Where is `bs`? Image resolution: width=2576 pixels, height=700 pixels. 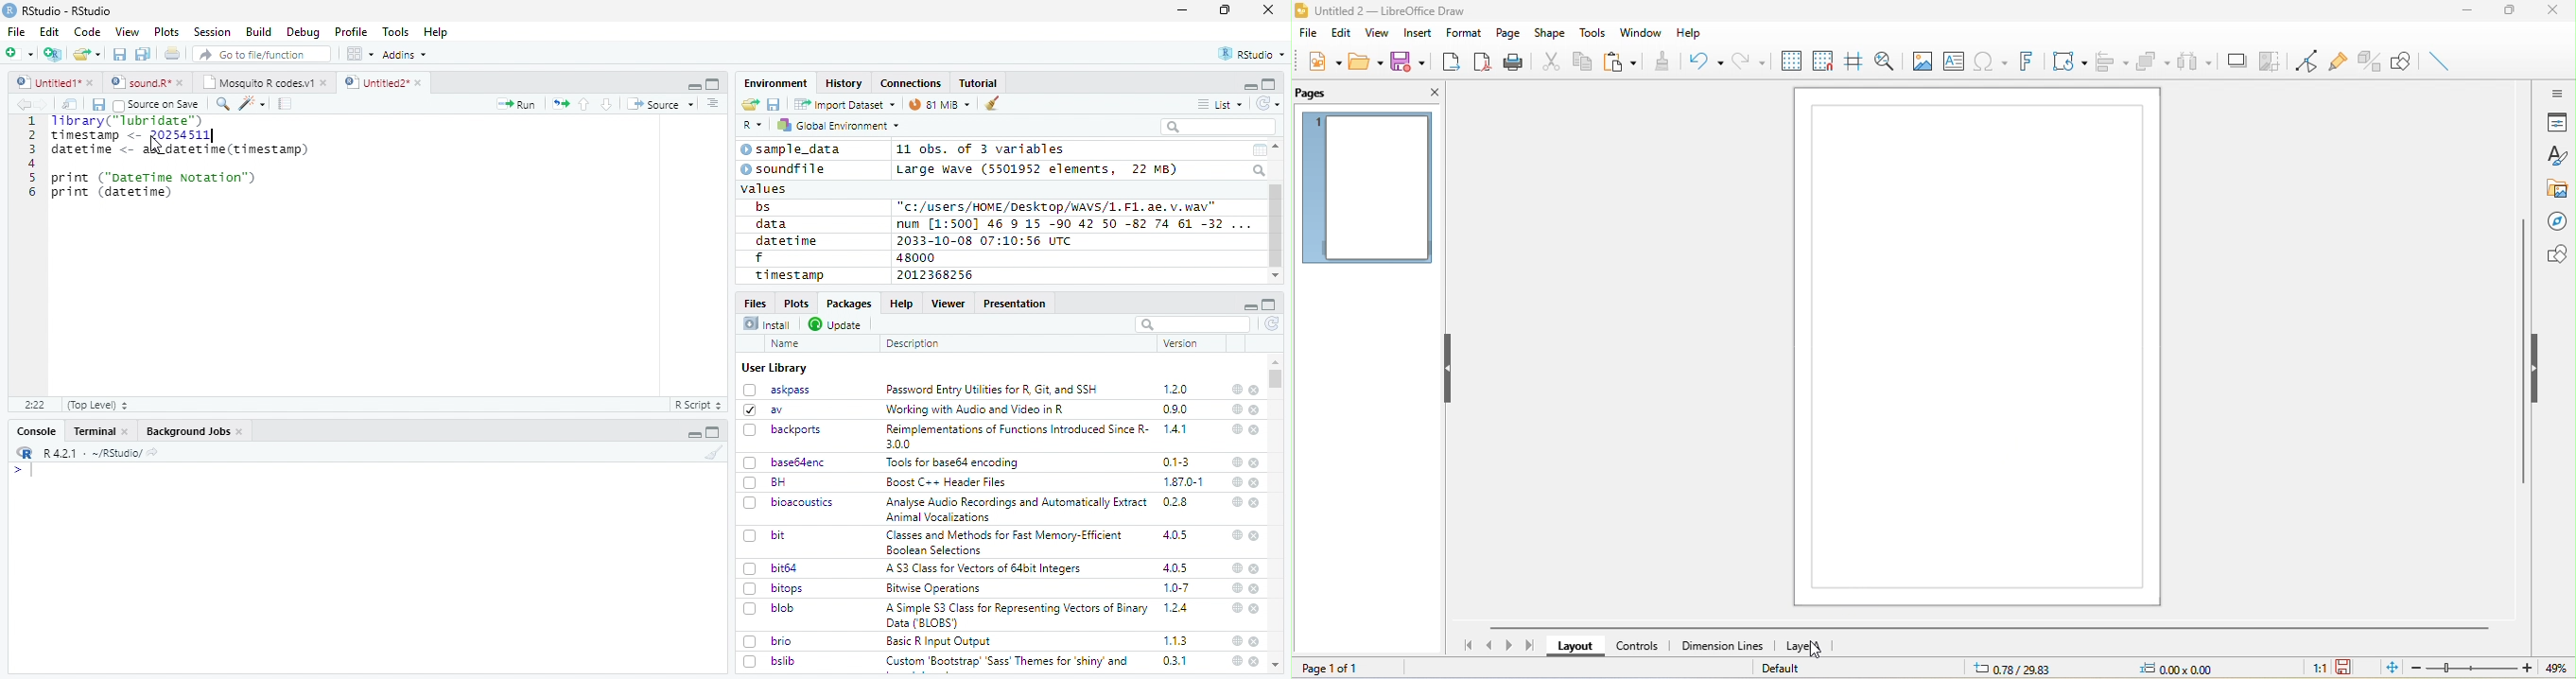 bs is located at coordinates (763, 207).